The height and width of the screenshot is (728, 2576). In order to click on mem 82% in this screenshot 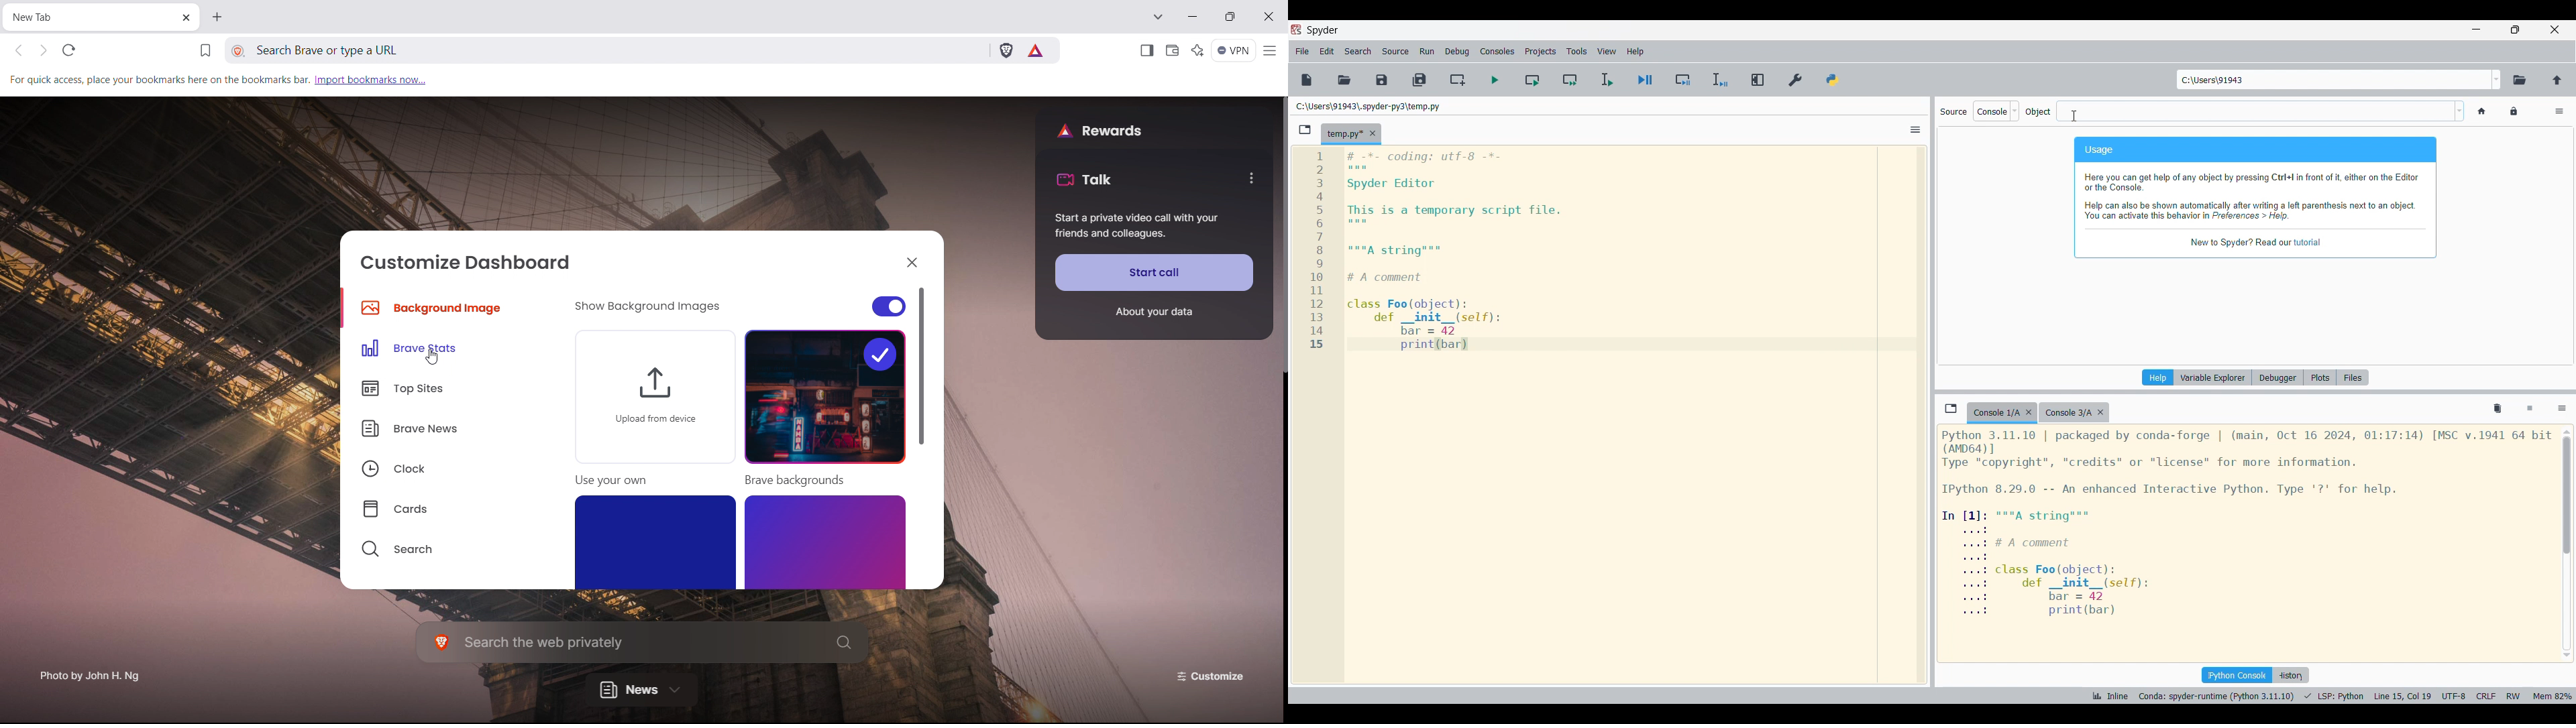, I will do `click(2555, 694)`.